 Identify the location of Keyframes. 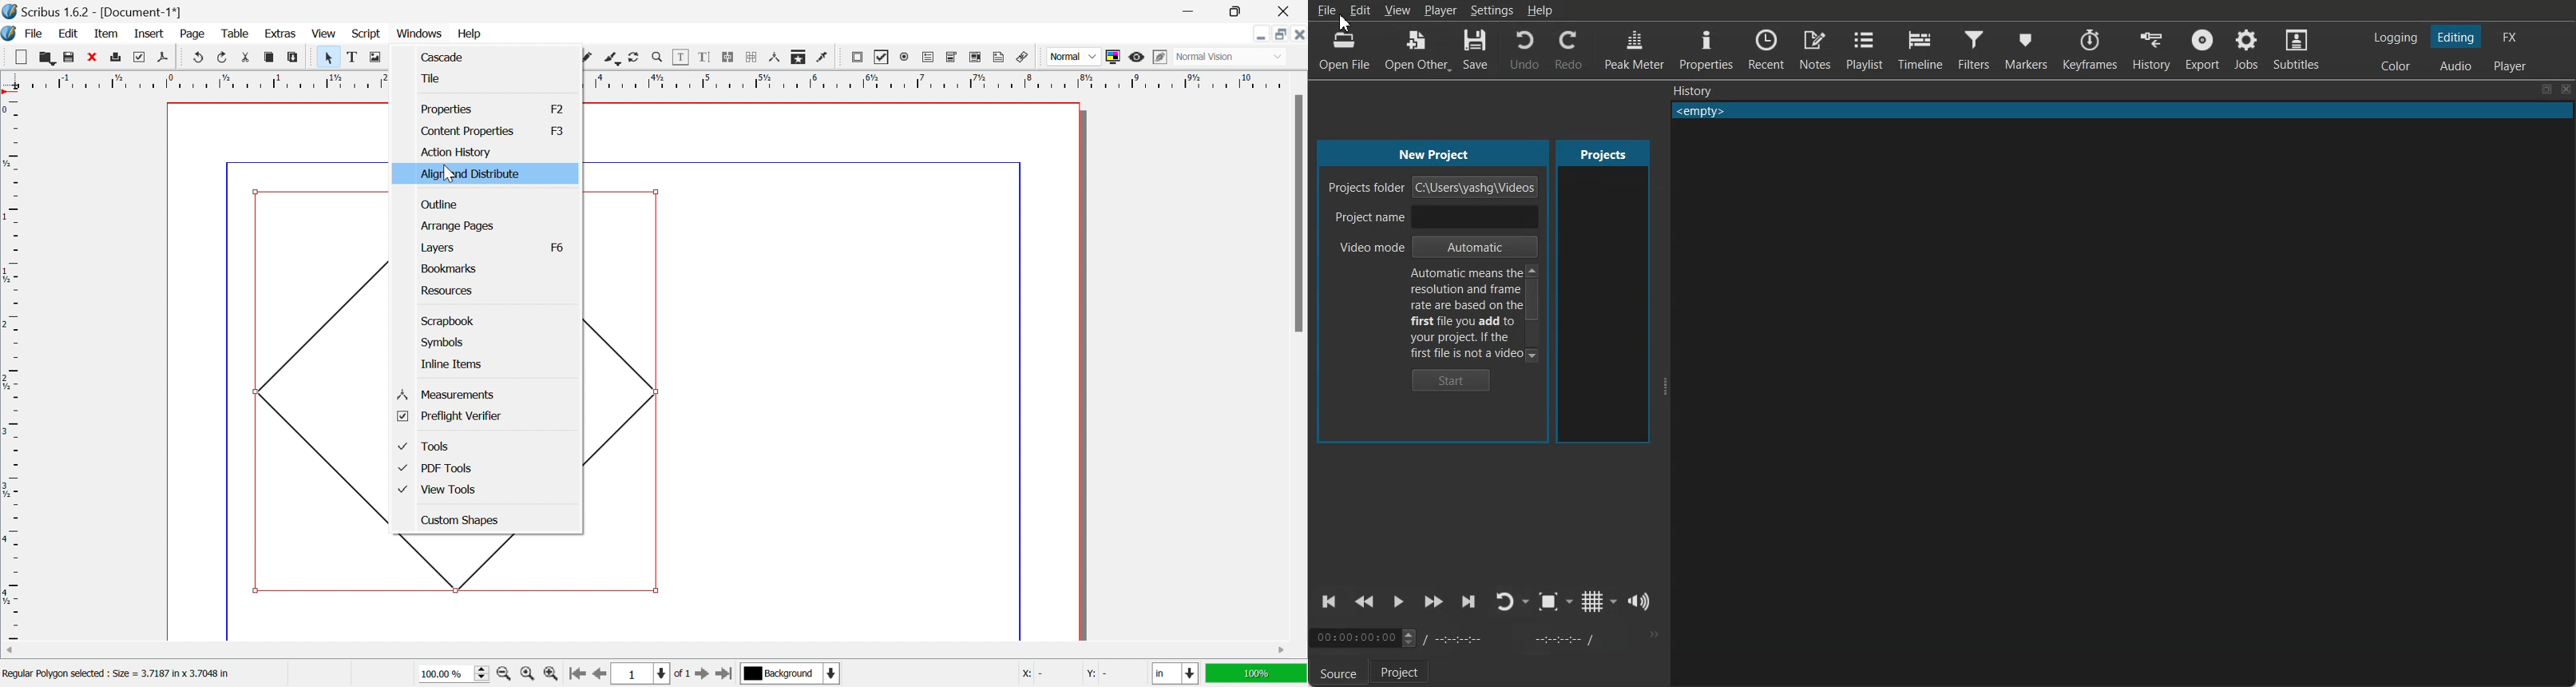
(2091, 50).